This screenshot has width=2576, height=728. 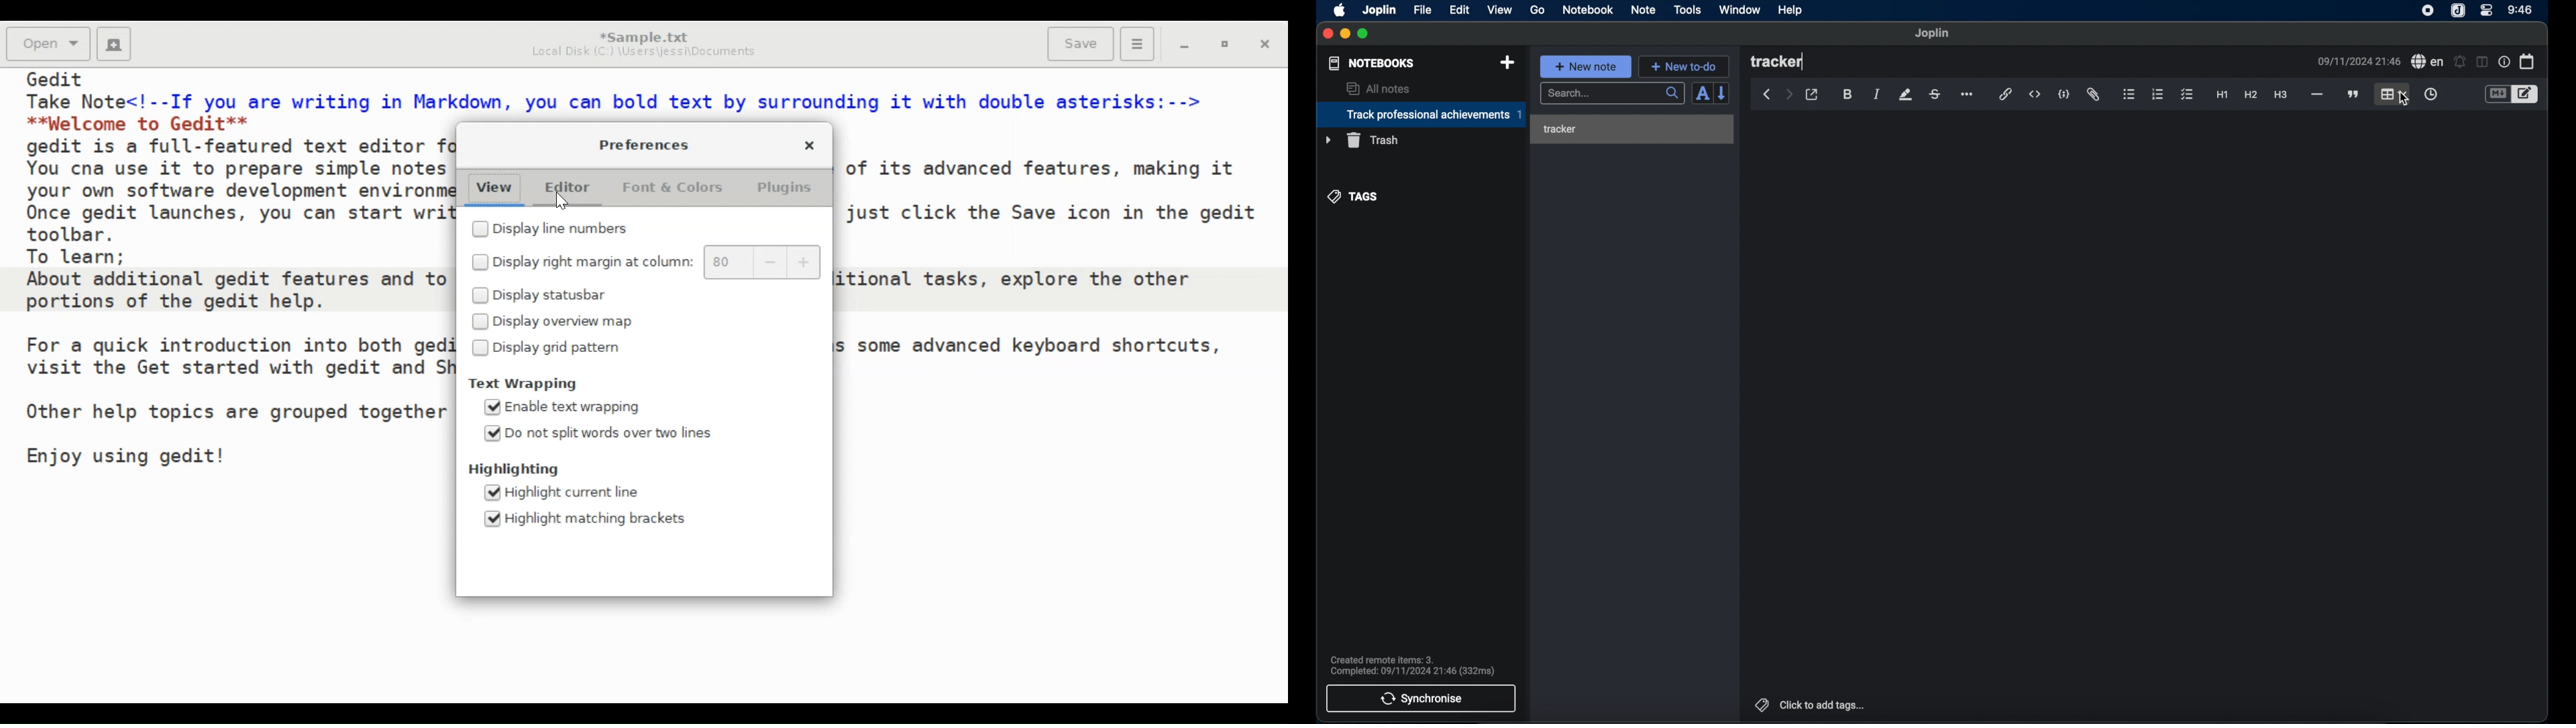 What do you see at coordinates (1588, 10) in the screenshot?
I see `notebook` at bounding box center [1588, 10].